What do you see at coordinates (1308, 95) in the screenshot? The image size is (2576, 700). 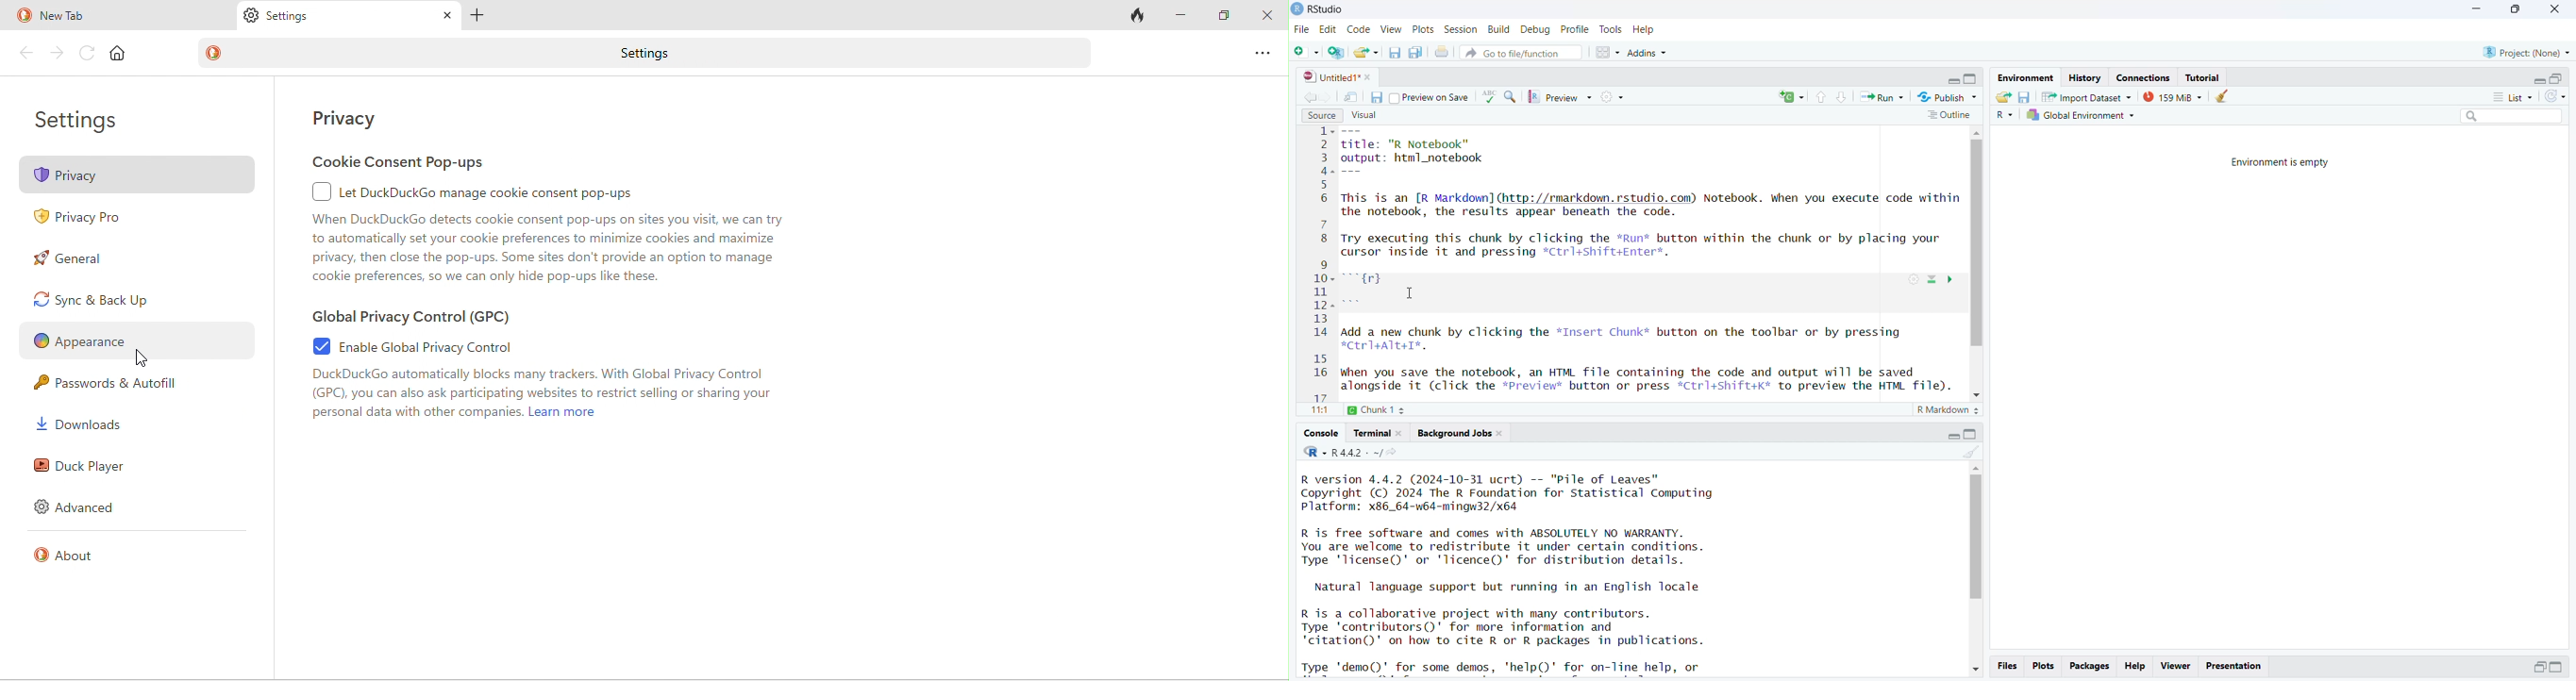 I see `go backward` at bounding box center [1308, 95].